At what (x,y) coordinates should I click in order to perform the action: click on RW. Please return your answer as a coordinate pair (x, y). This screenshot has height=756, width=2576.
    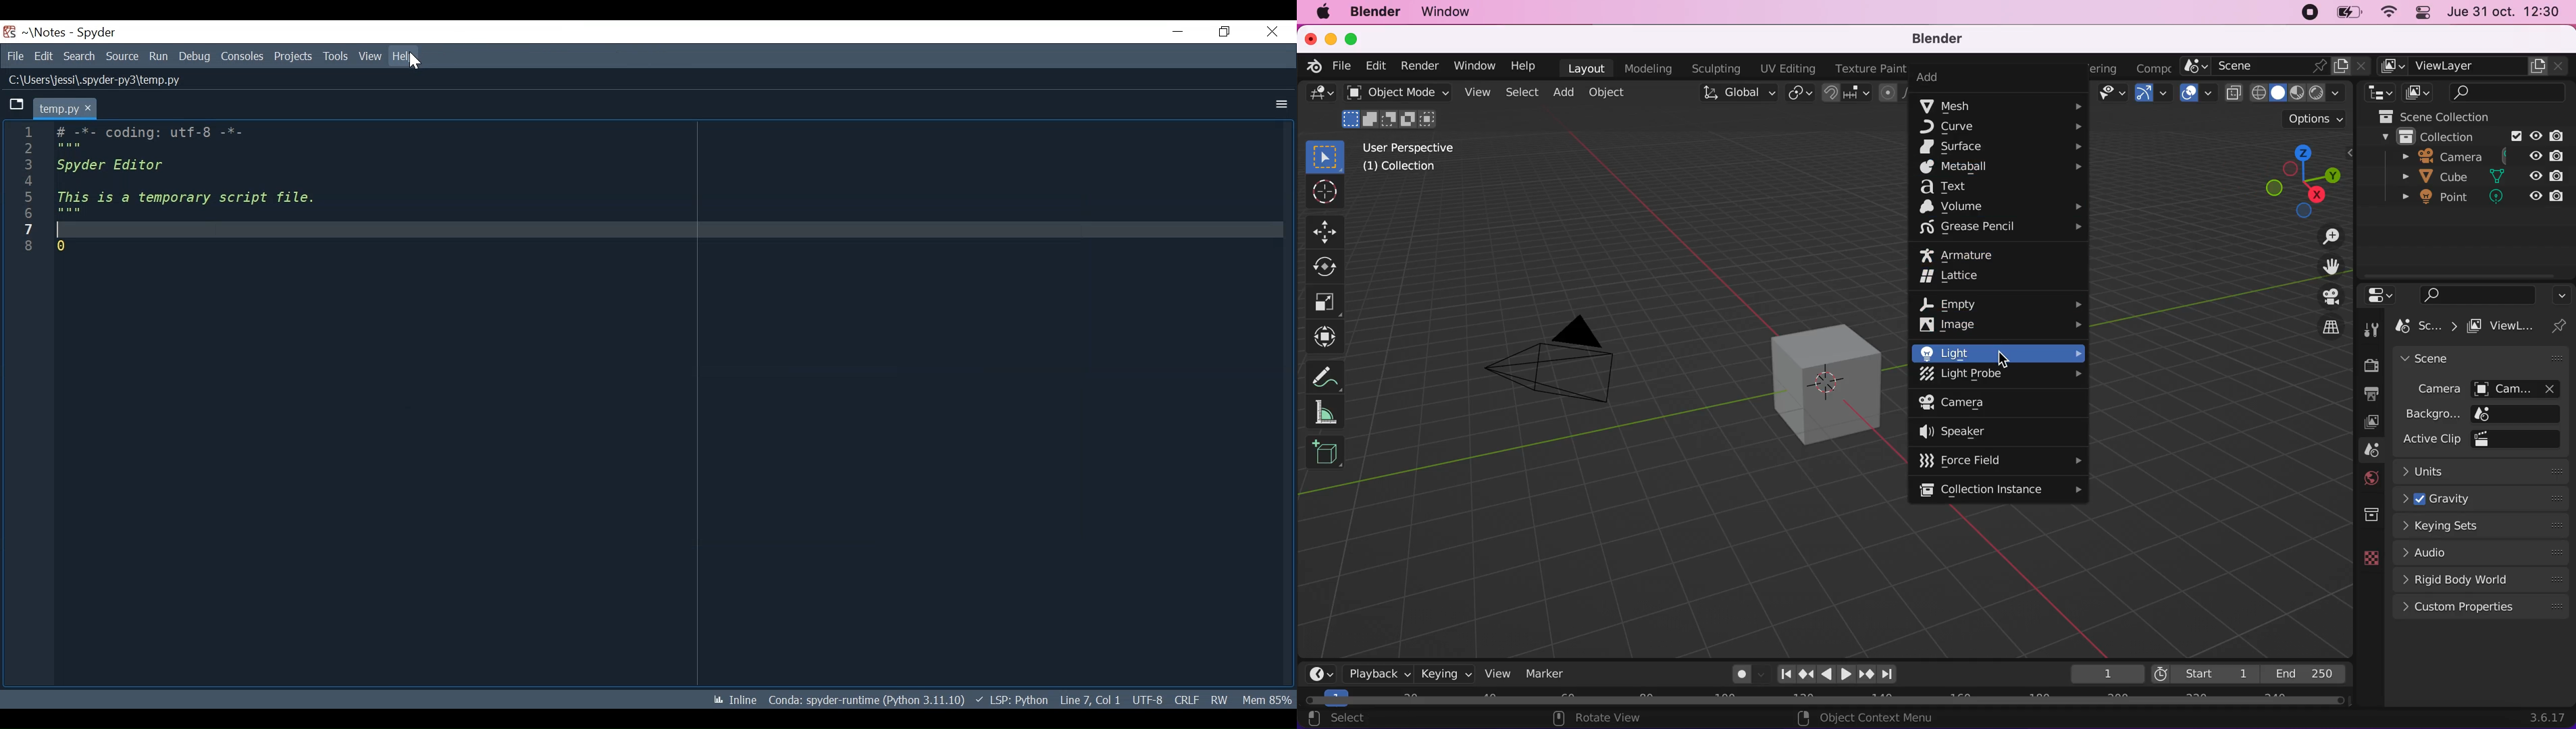
    Looking at the image, I should click on (1221, 699).